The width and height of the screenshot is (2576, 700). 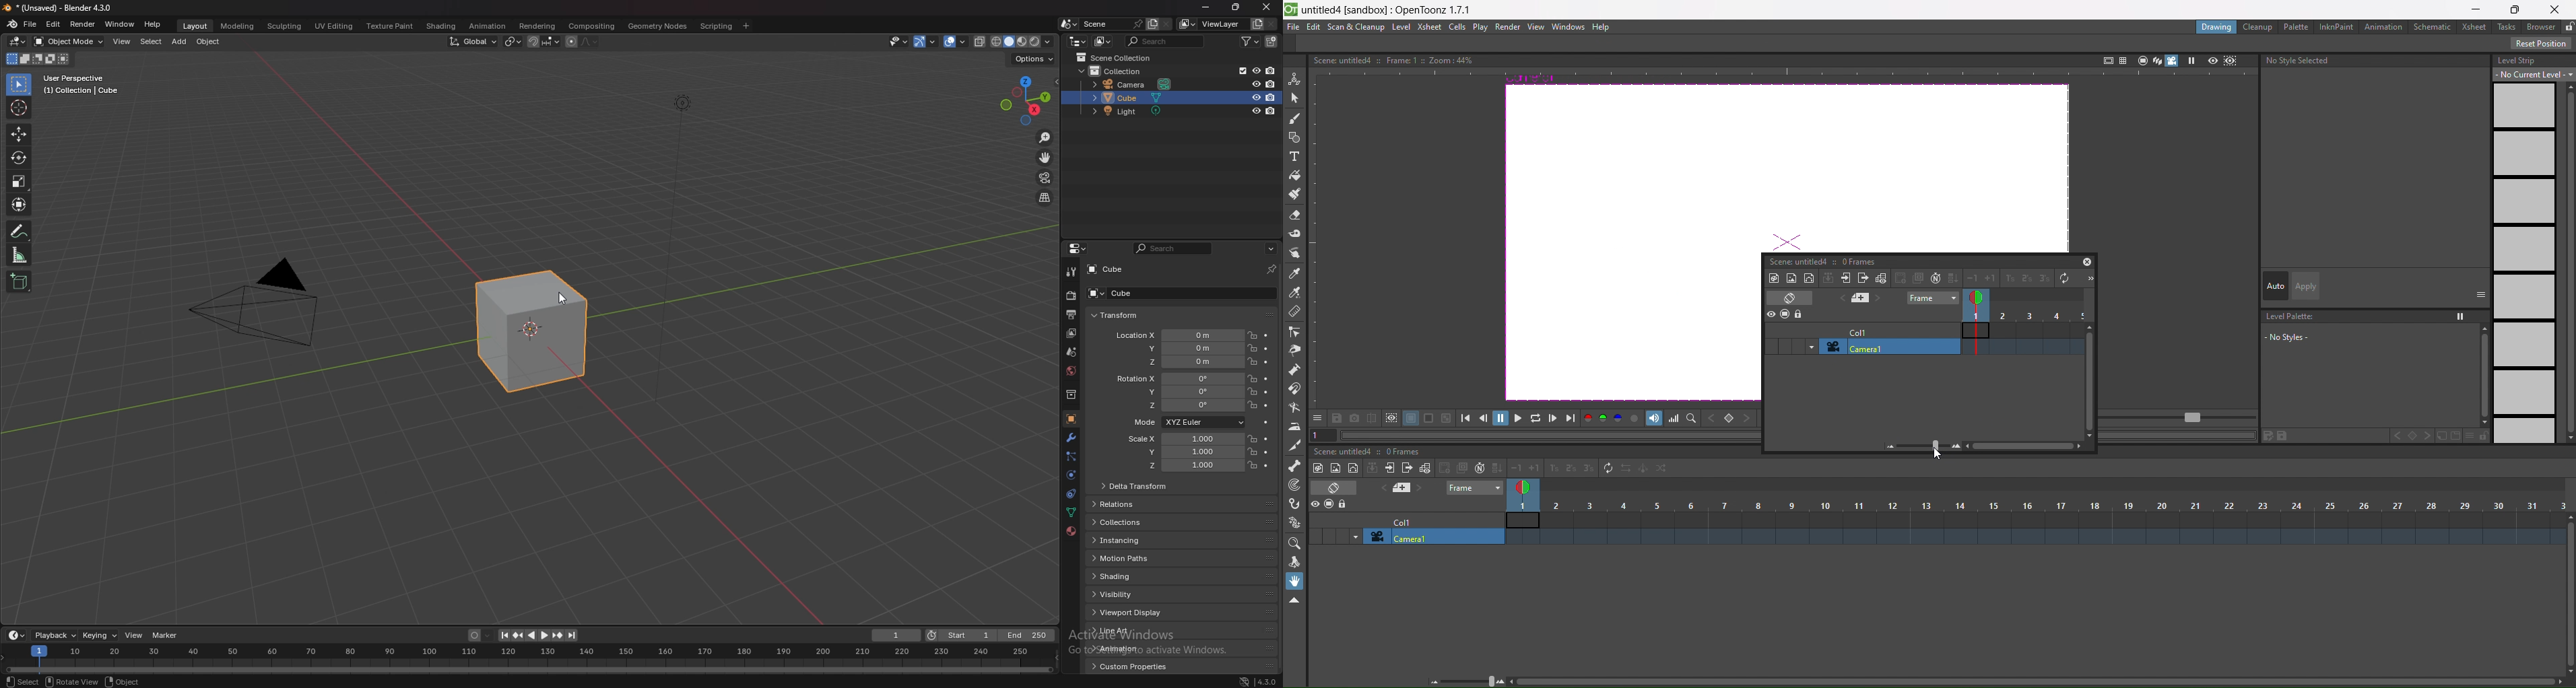 What do you see at coordinates (1424, 467) in the screenshot?
I see `toggle edit in place` at bounding box center [1424, 467].